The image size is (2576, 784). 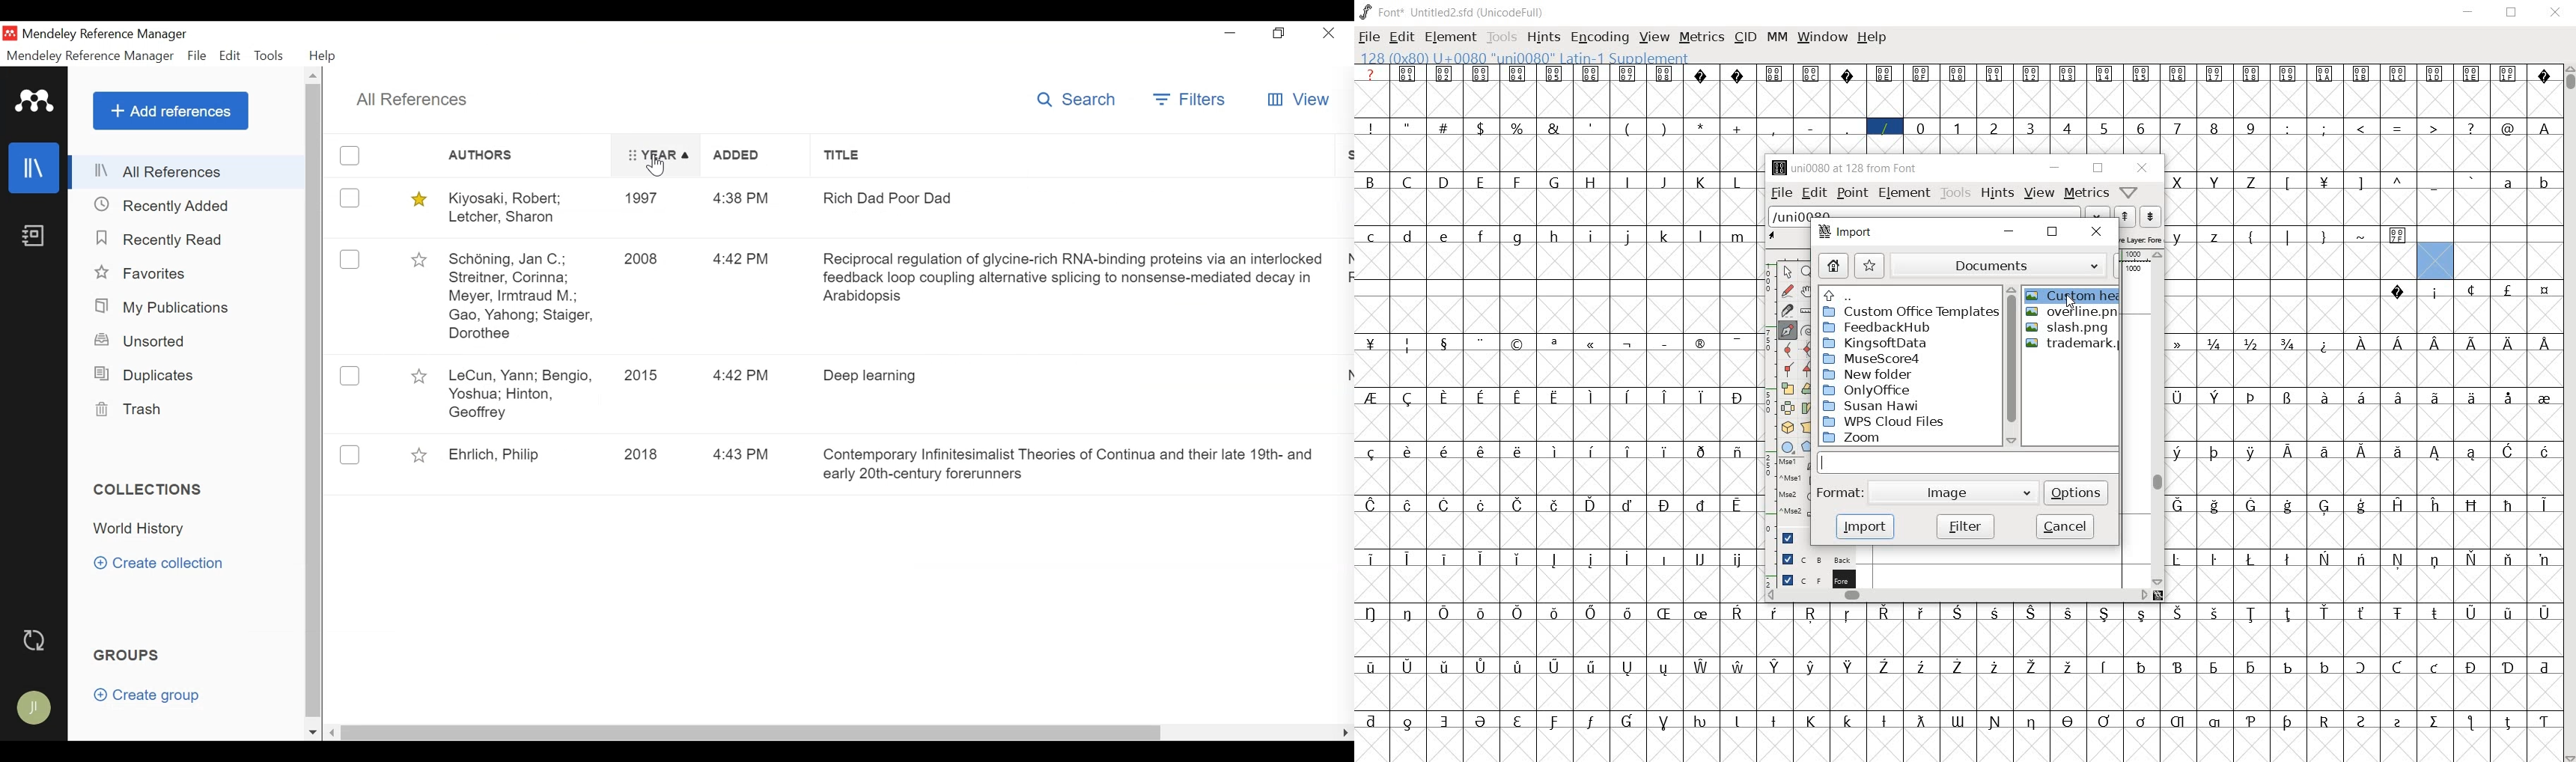 What do you see at coordinates (2509, 398) in the screenshot?
I see `glyph` at bounding box center [2509, 398].